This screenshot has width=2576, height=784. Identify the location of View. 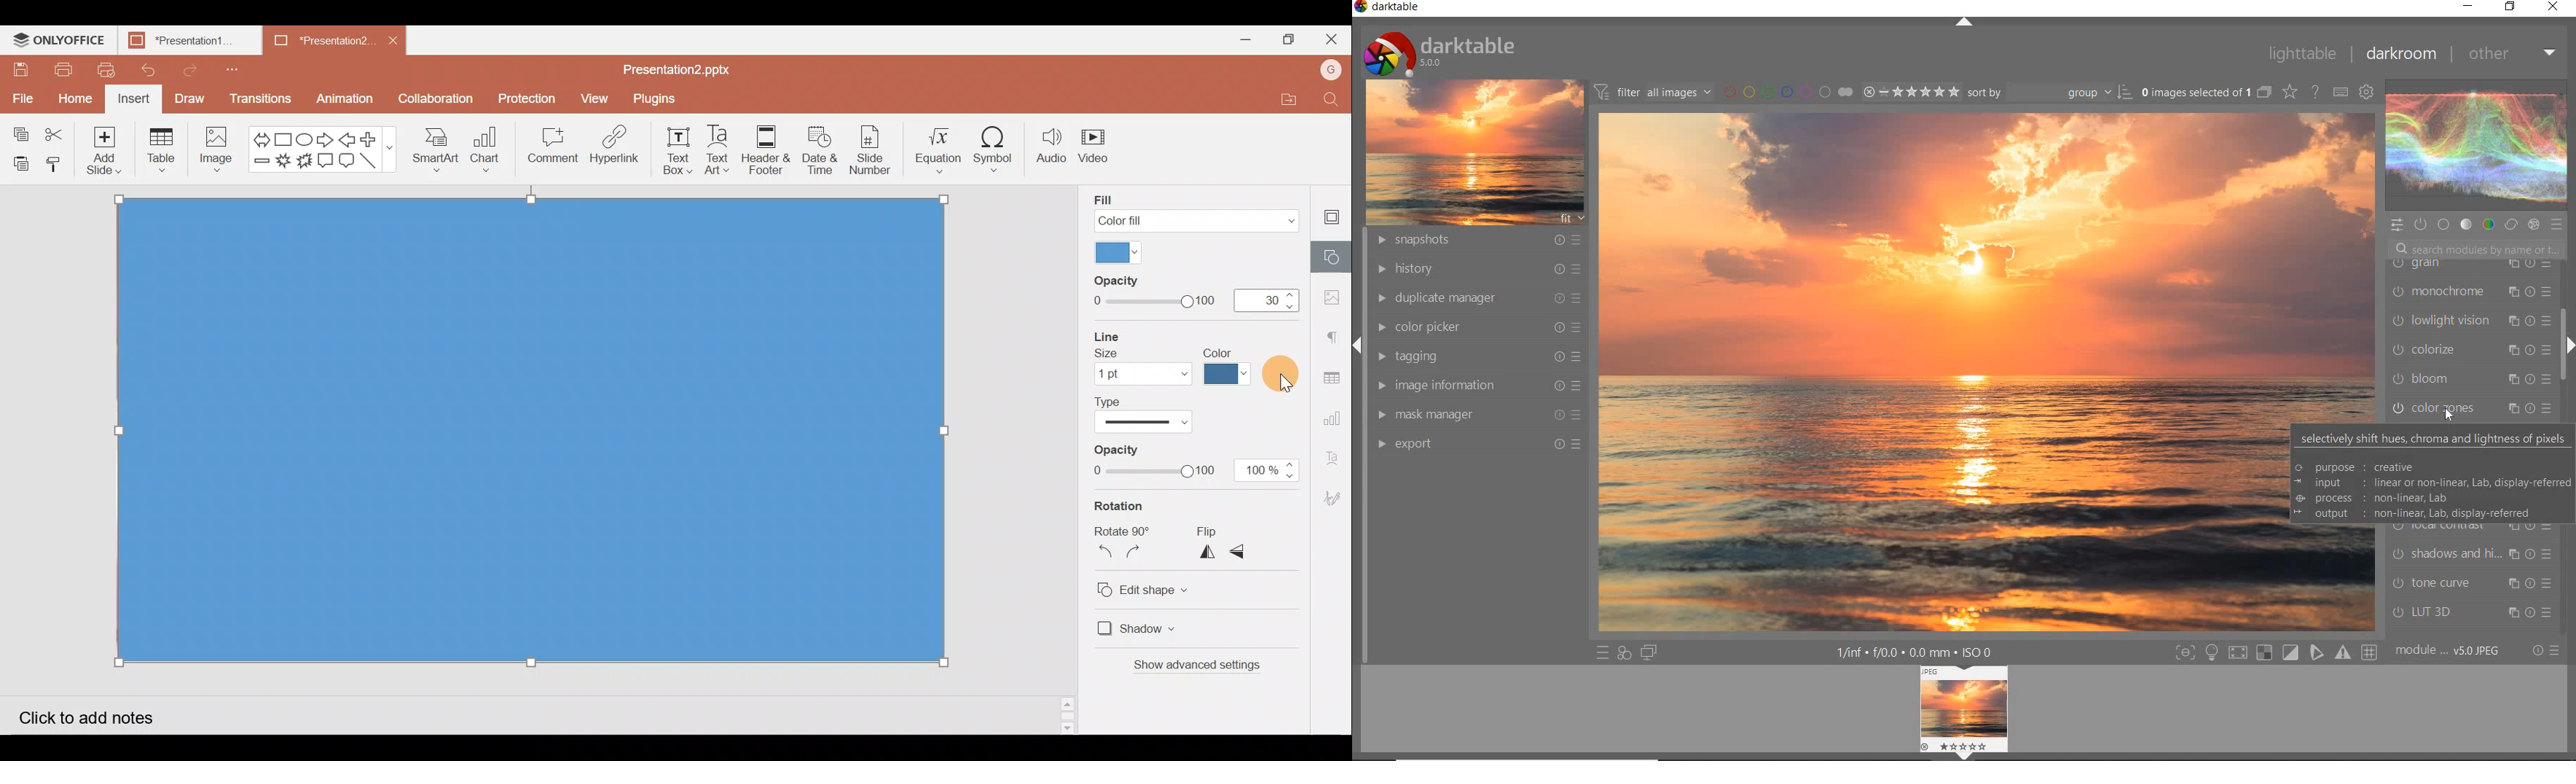
(592, 99).